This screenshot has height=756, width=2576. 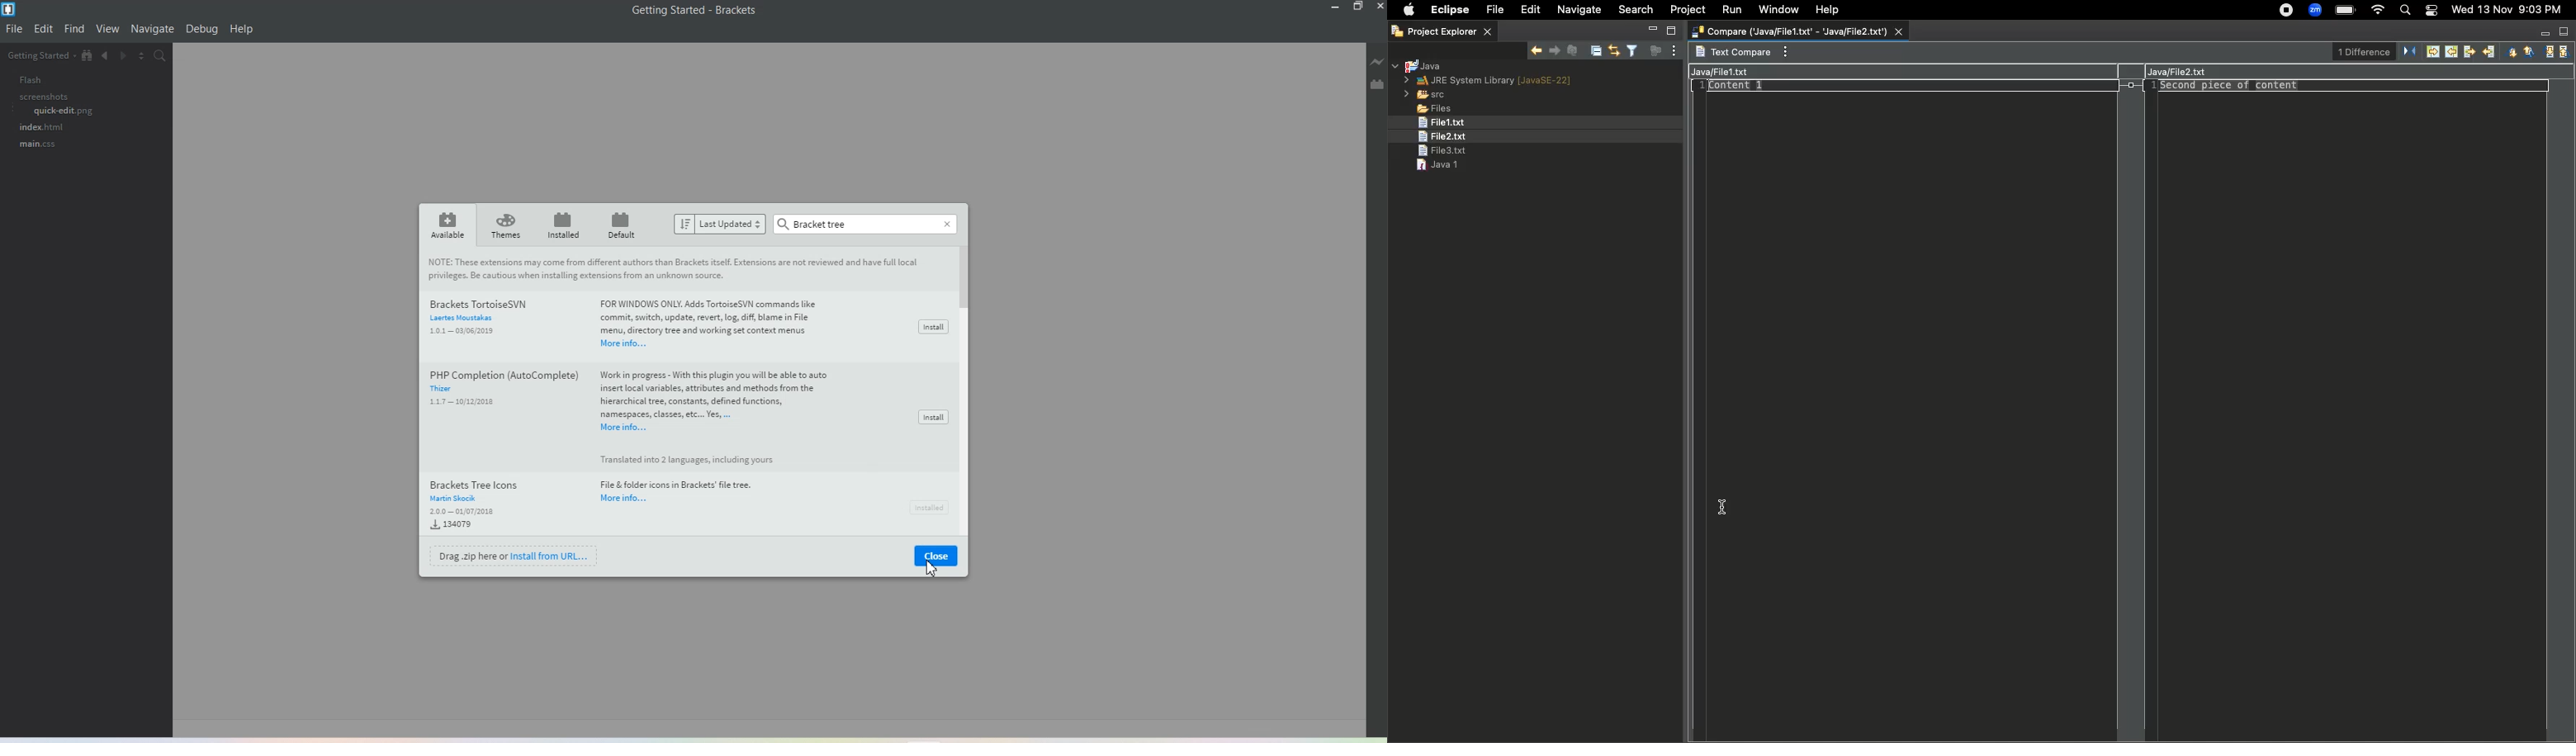 What do you see at coordinates (22, 80) in the screenshot?
I see `Flash` at bounding box center [22, 80].